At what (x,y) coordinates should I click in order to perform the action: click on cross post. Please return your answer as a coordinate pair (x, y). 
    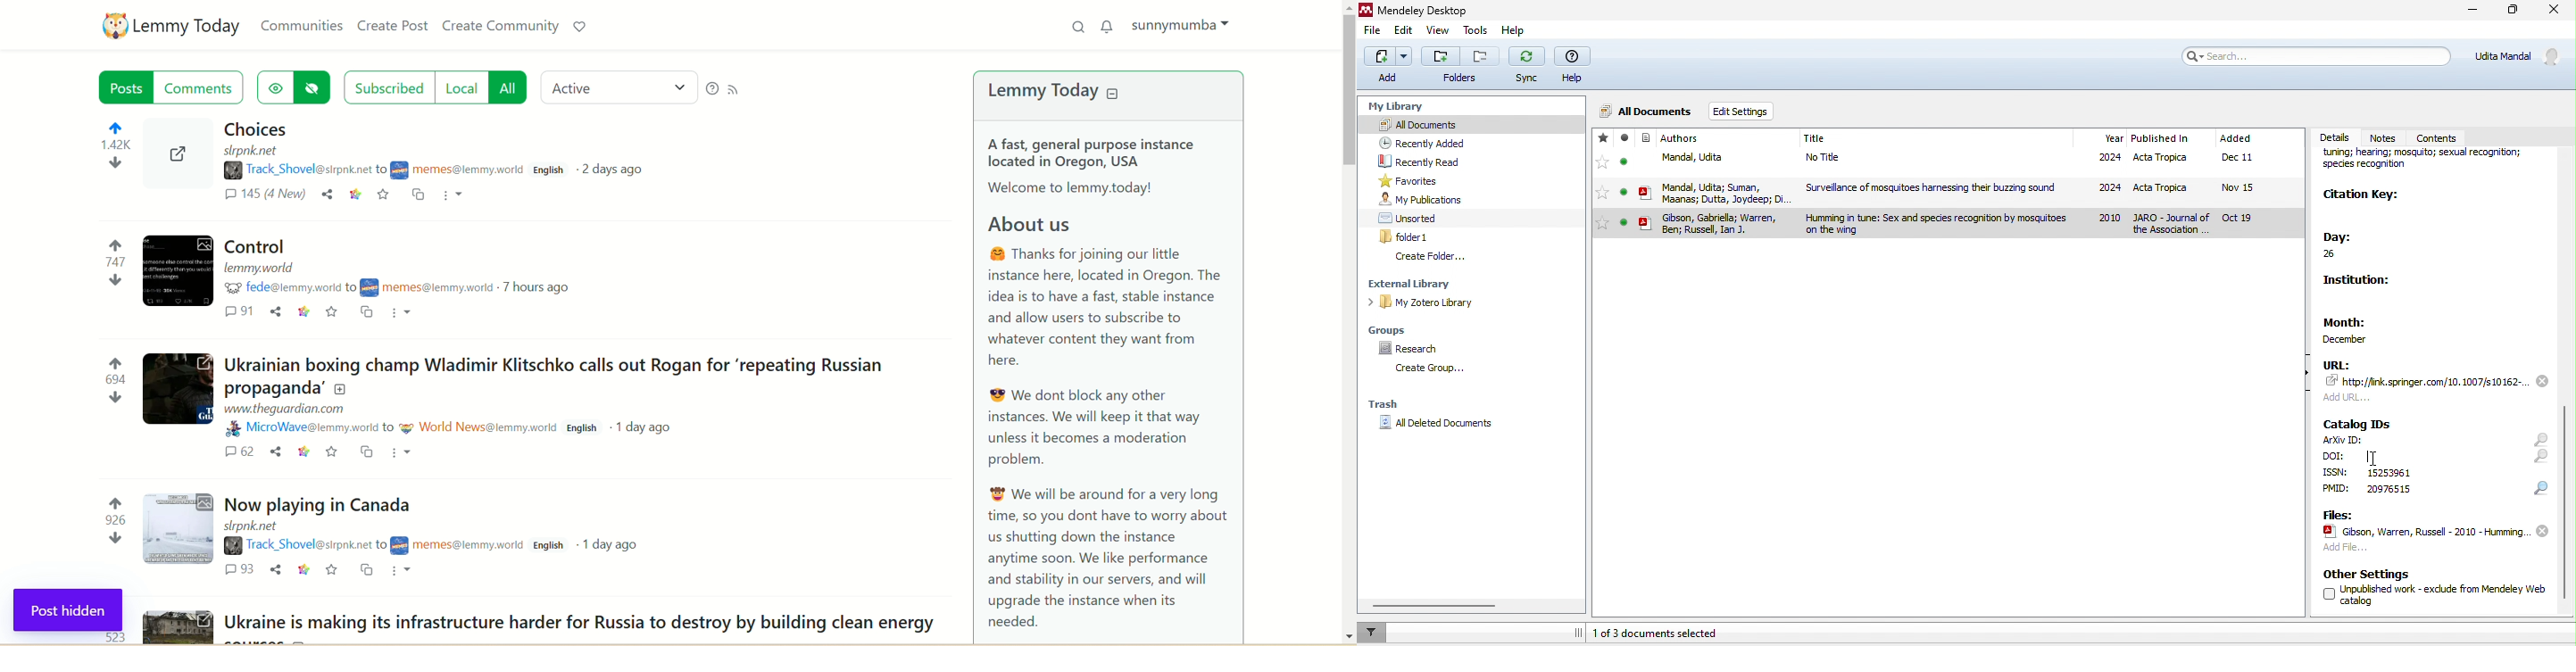
    Looking at the image, I should click on (367, 312).